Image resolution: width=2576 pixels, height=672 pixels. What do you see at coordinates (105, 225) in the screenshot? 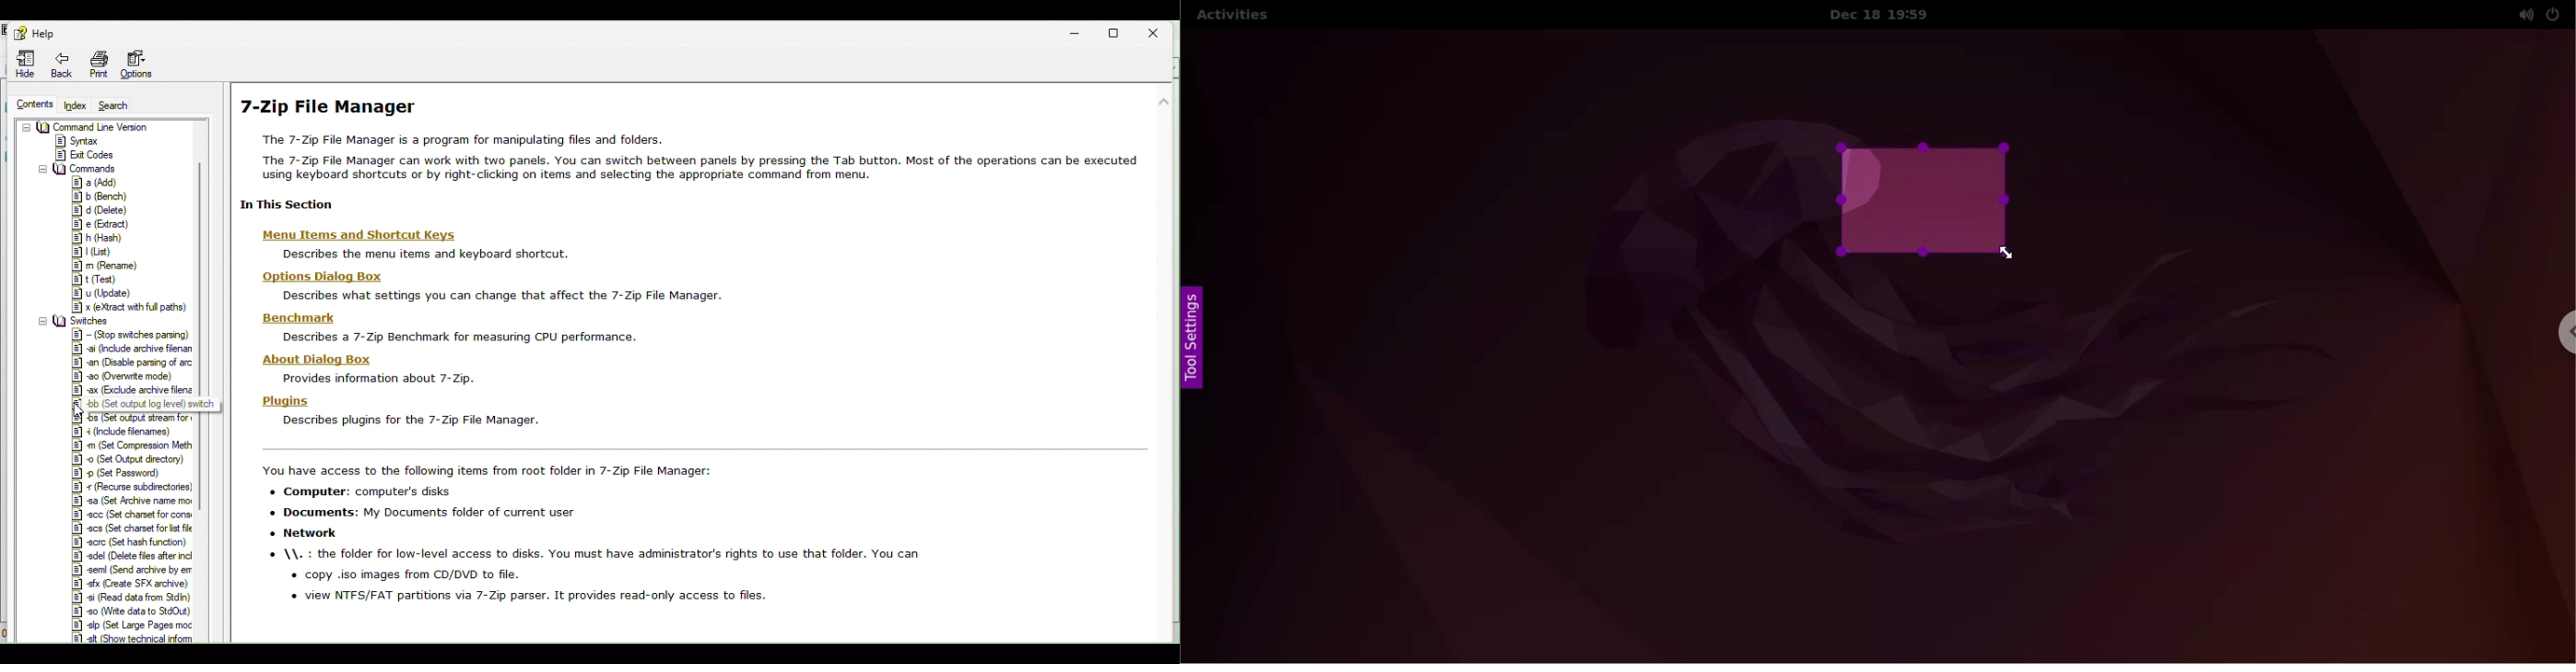
I see `£] e (Extract)` at bounding box center [105, 225].